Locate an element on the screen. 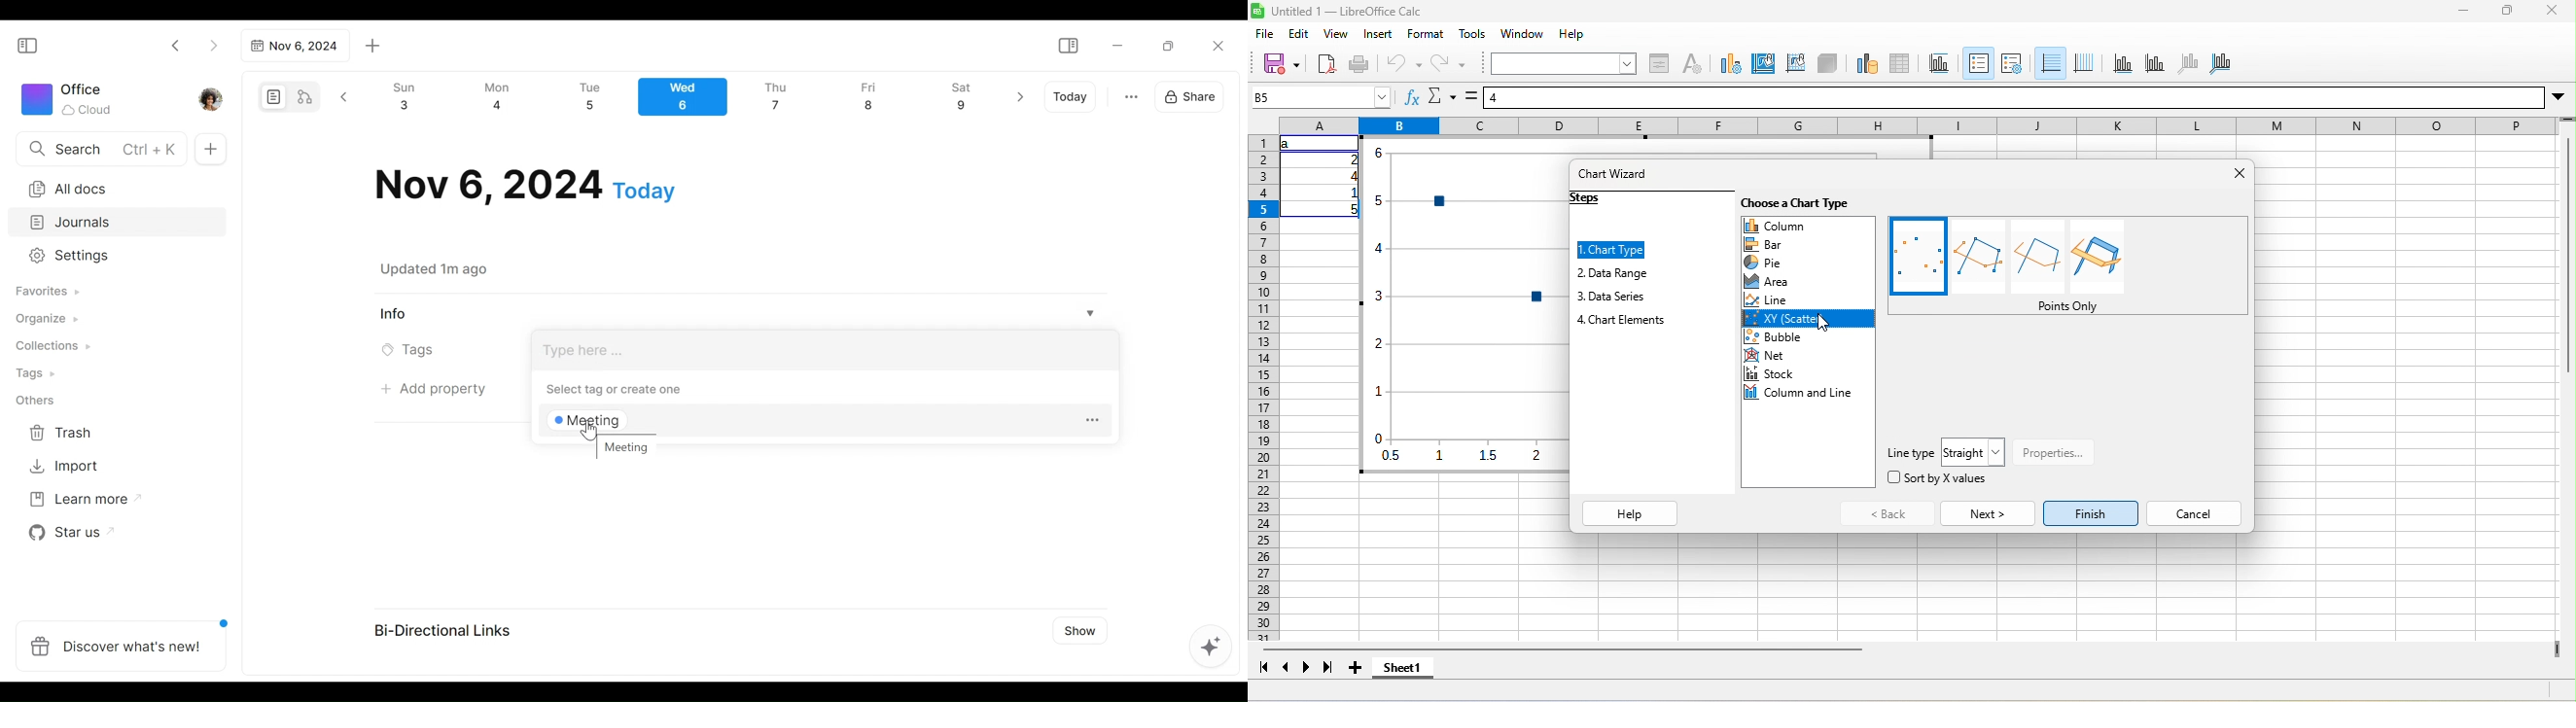 The height and width of the screenshot is (728, 2576). Edgeless mode is located at coordinates (306, 96).